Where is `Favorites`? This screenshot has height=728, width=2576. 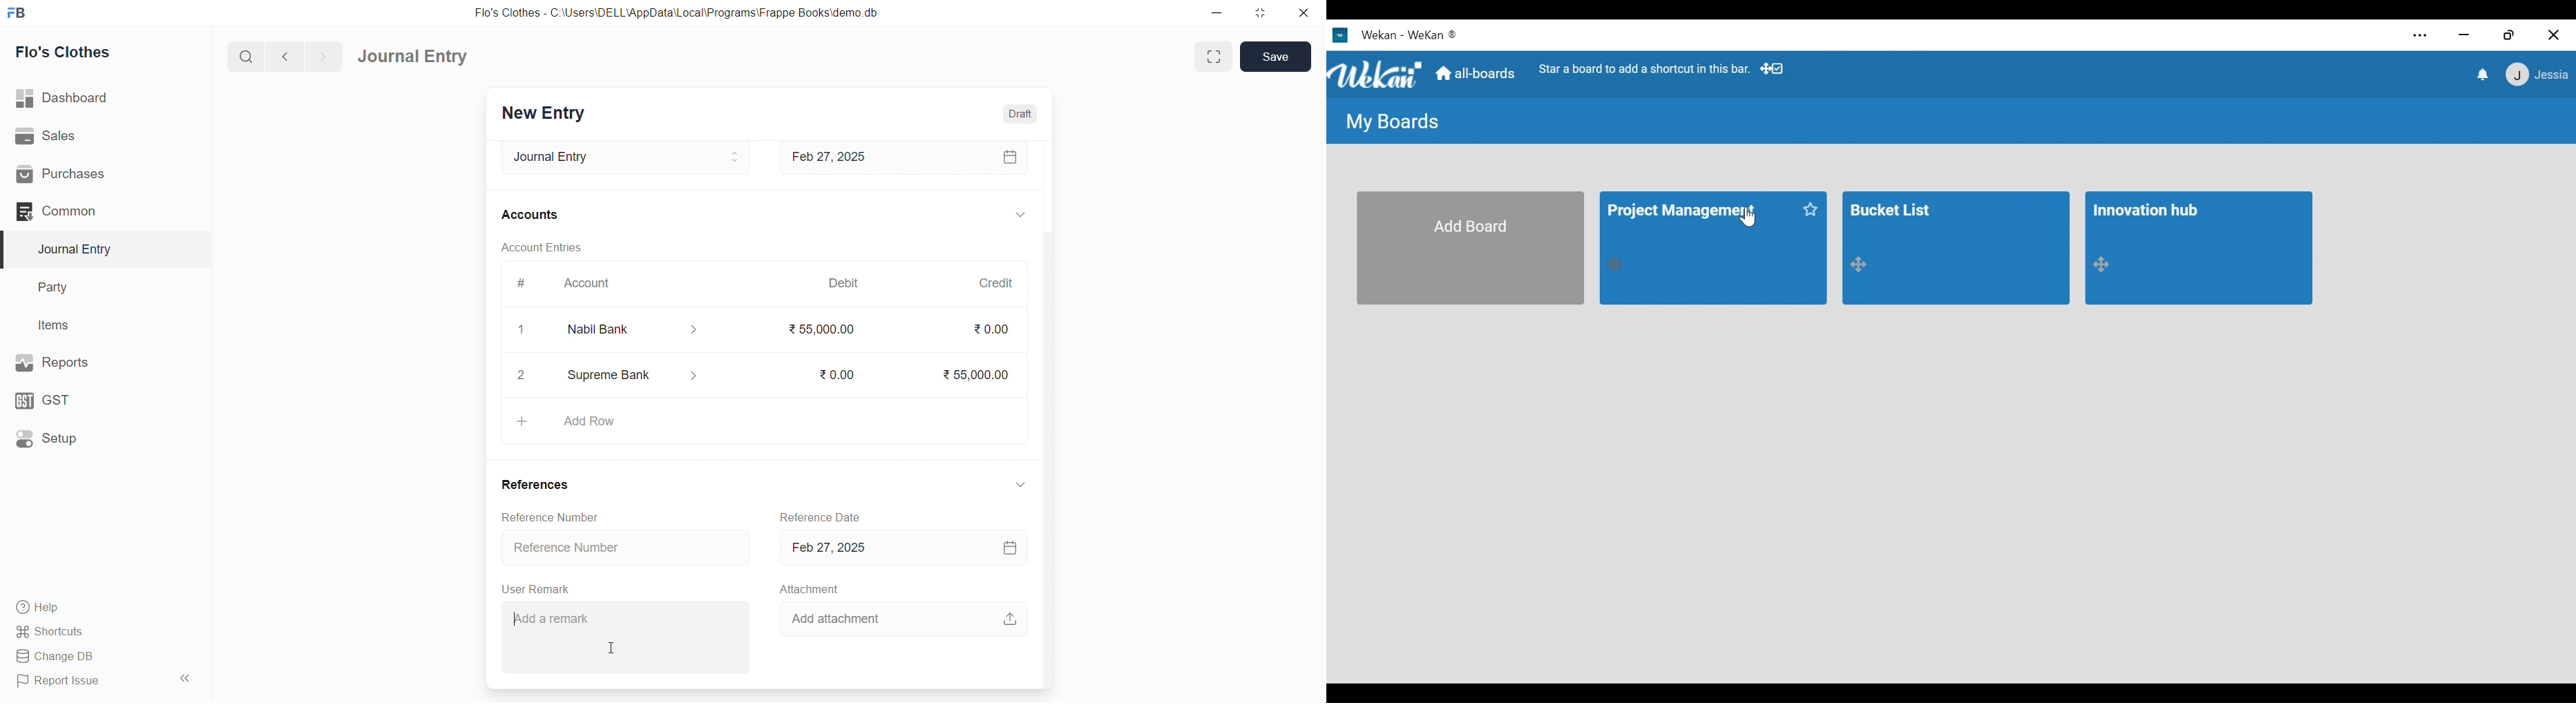
Favorites is located at coordinates (1810, 210).